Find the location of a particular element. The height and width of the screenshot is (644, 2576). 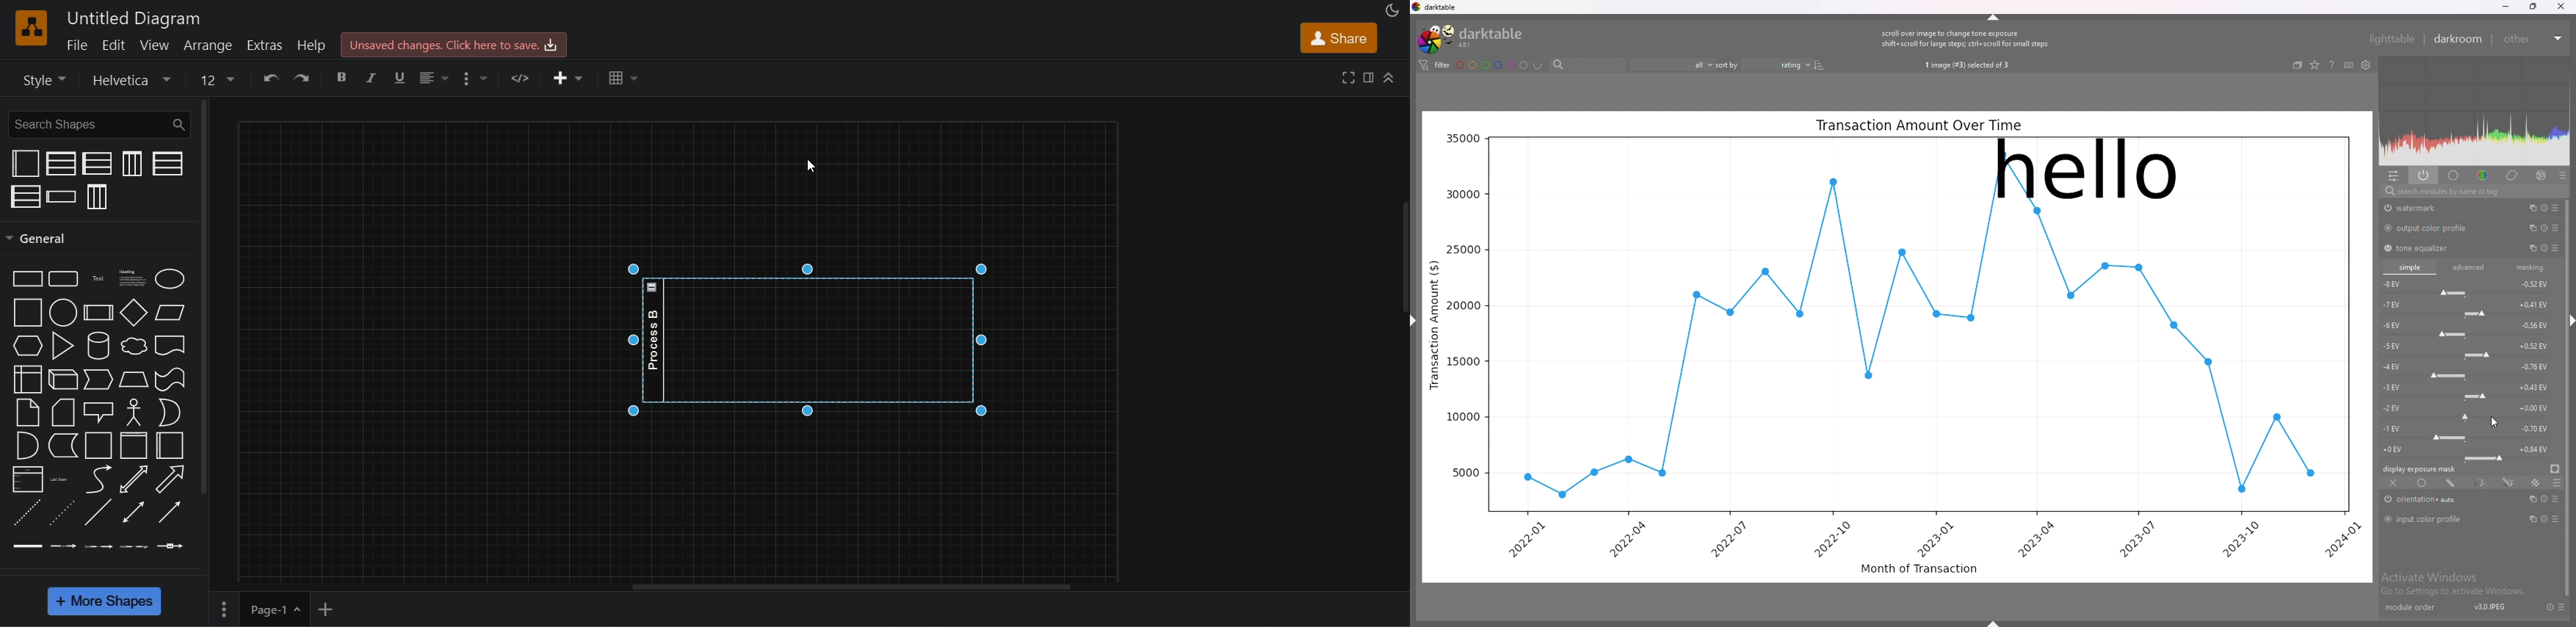

url is located at coordinates (525, 78).